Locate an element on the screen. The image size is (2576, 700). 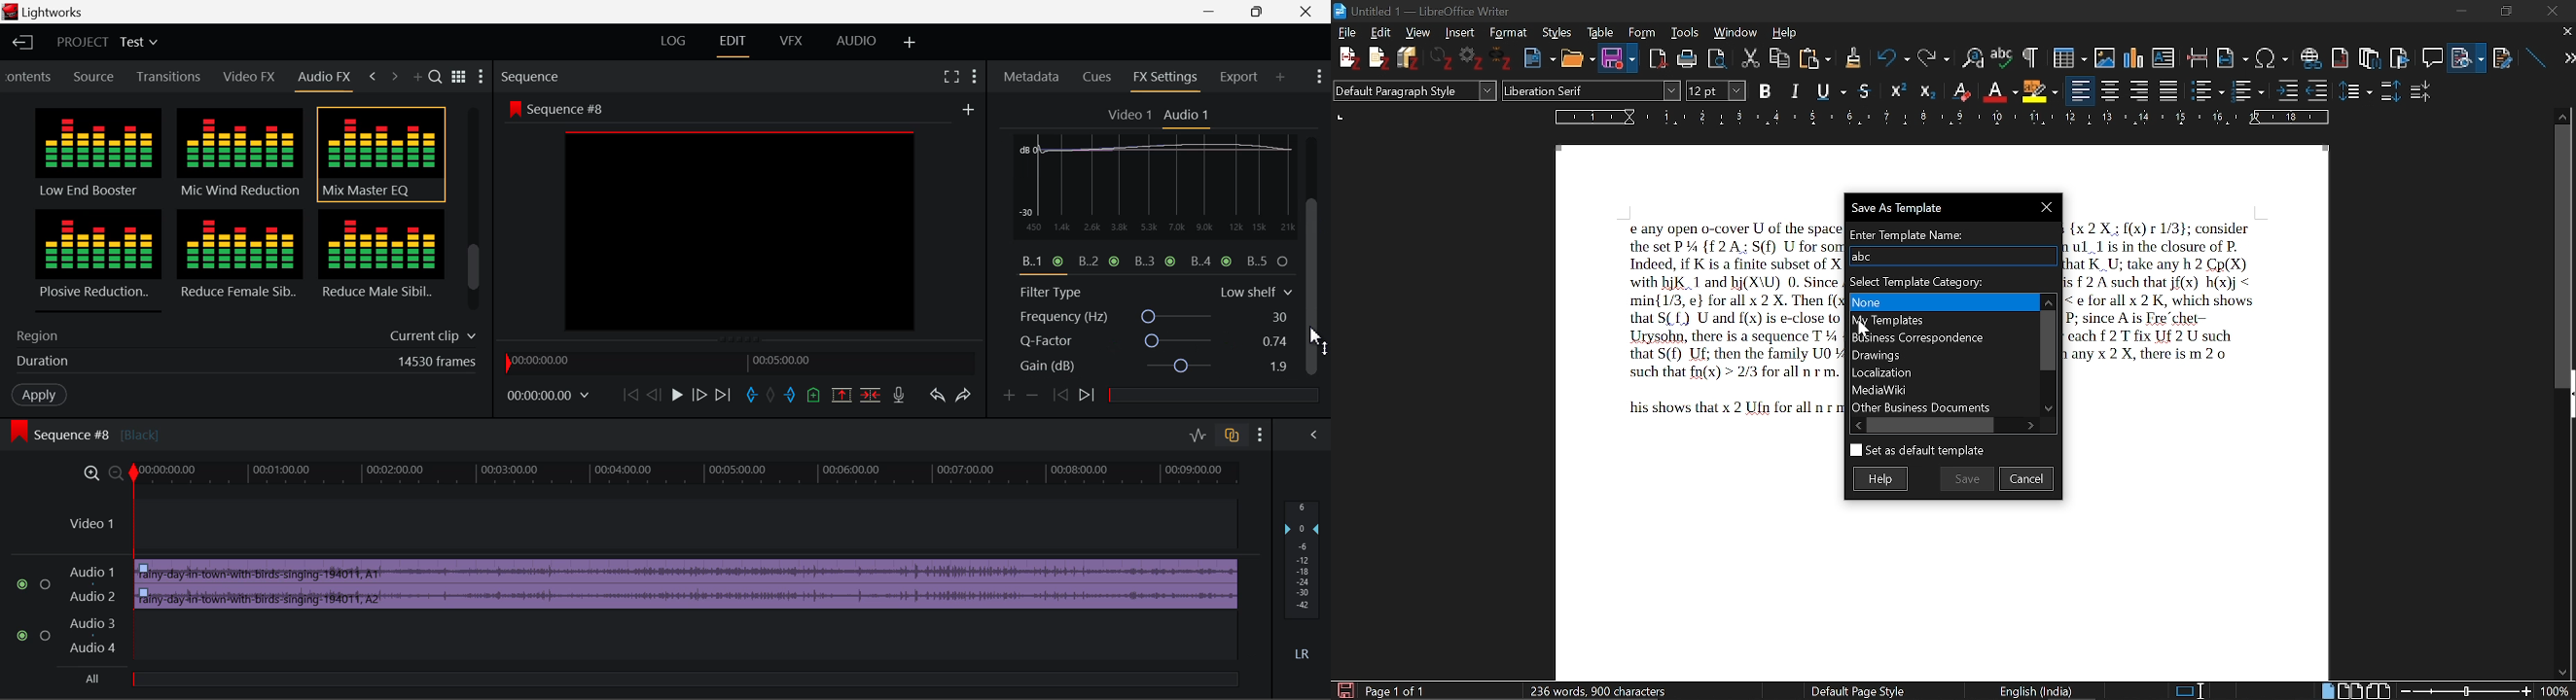
Lightworks is located at coordinates (62, 12).